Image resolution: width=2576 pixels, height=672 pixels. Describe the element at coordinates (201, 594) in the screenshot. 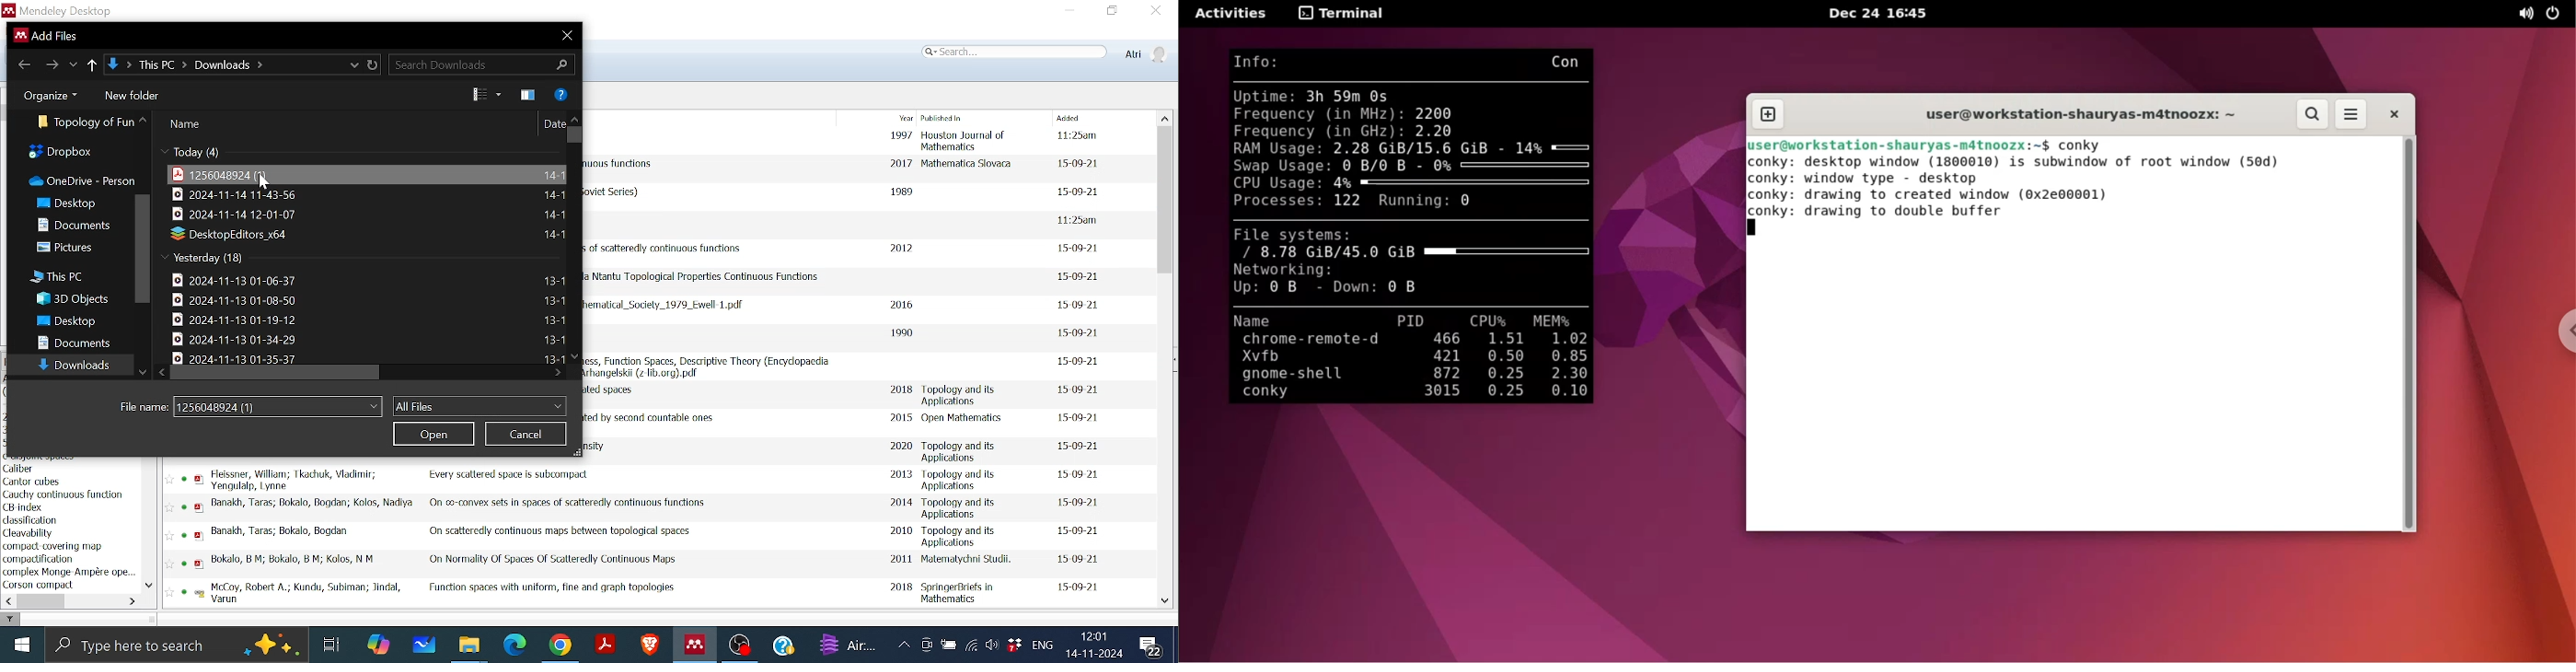

I see `pdf` at that location.